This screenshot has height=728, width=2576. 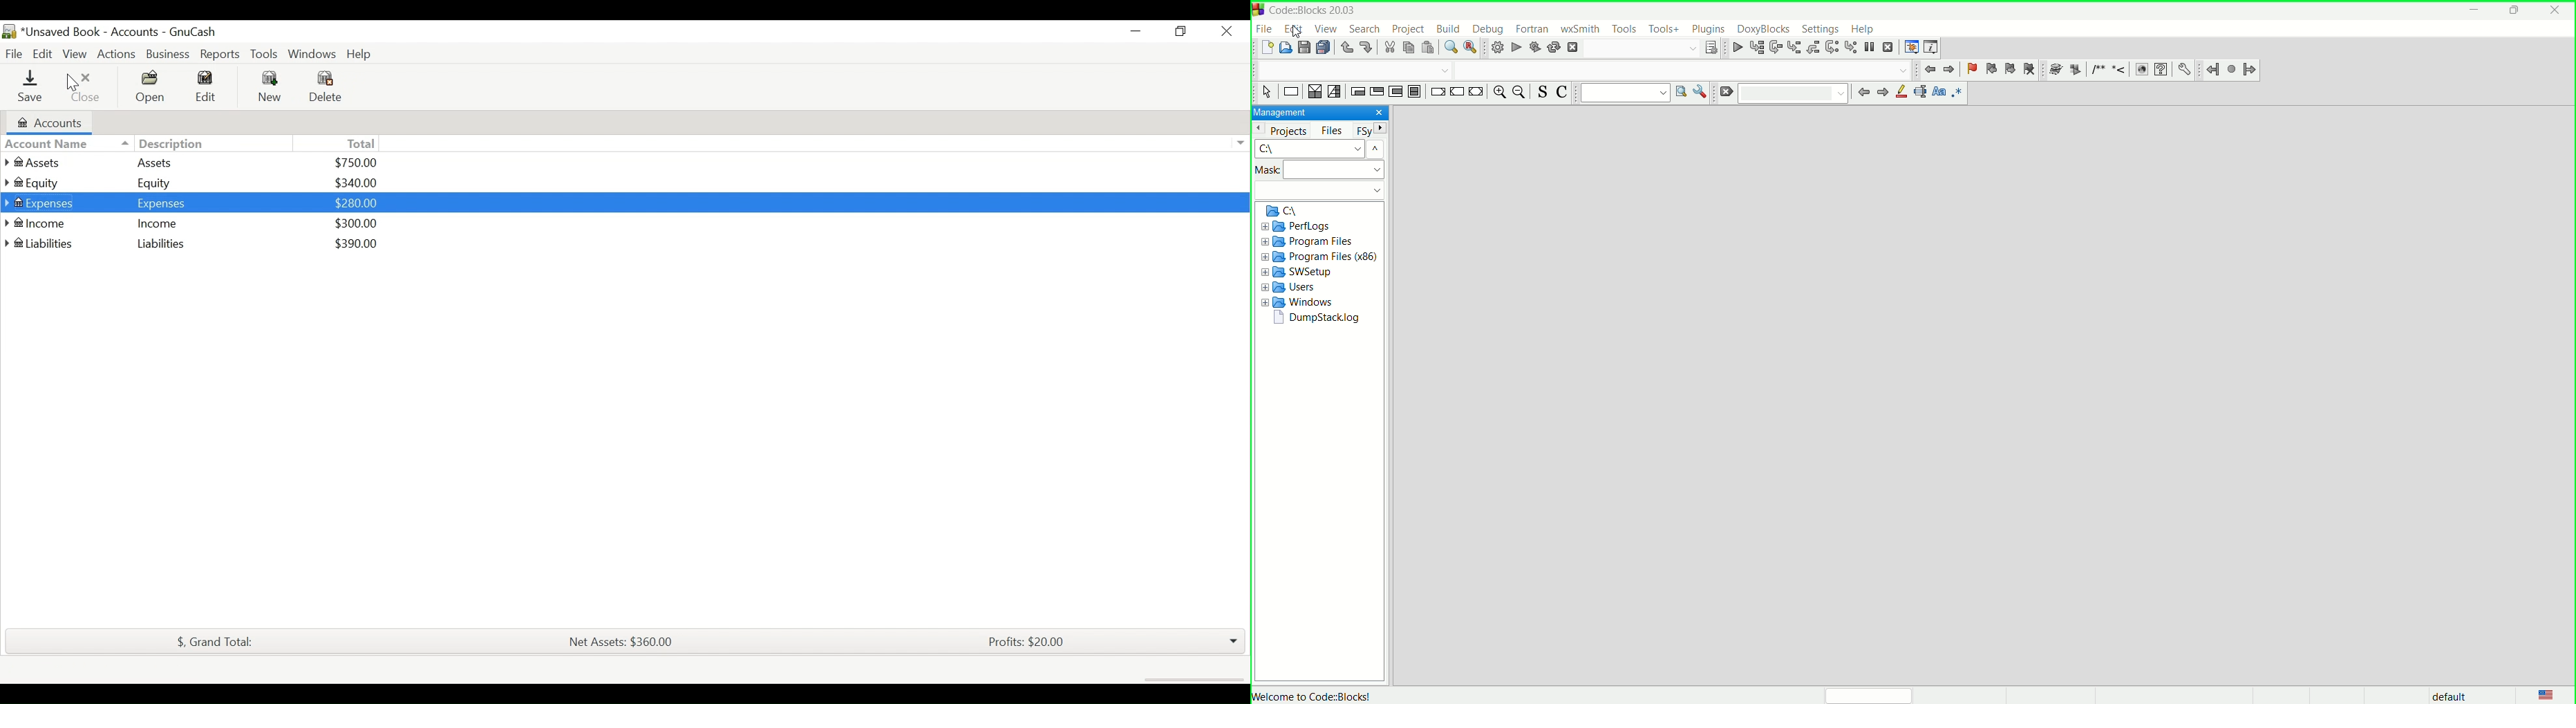 What do you see at coordinates (1377, 192) in the screenshot?
I see `dropdown` at bounding box center [1377, 192].